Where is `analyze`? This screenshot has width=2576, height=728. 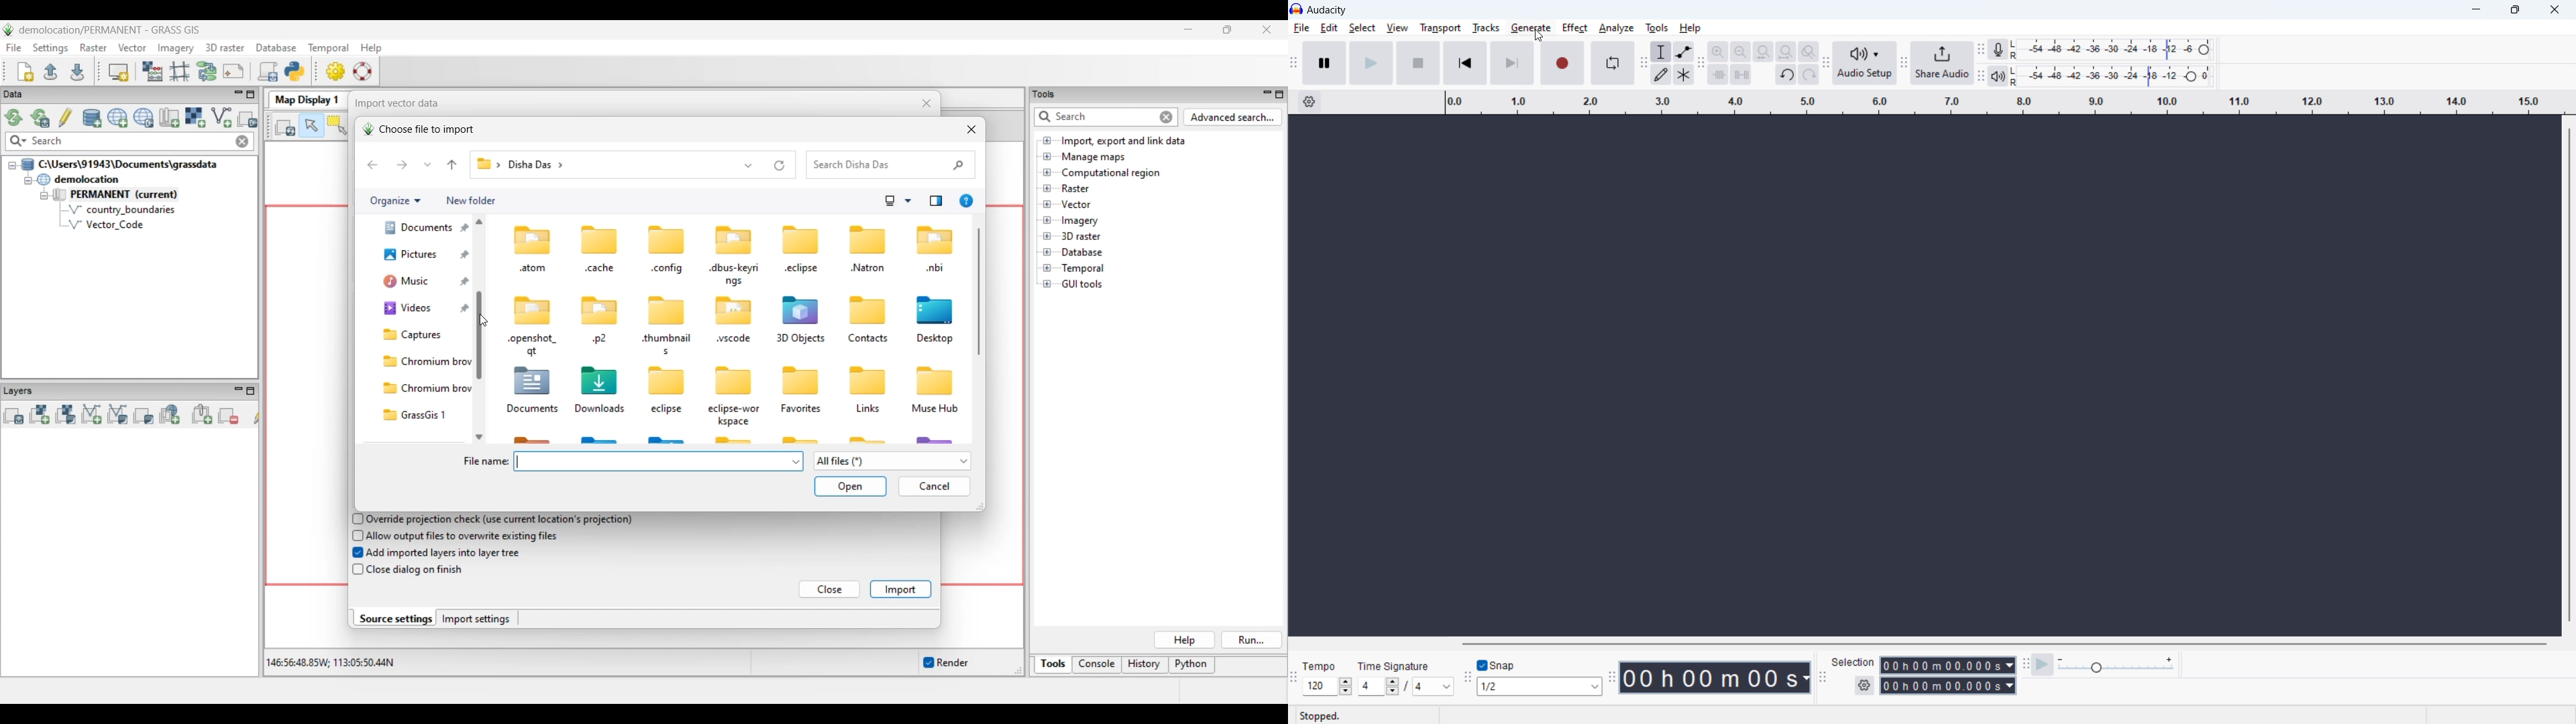 analyze is located at coordinates (1616, 27).